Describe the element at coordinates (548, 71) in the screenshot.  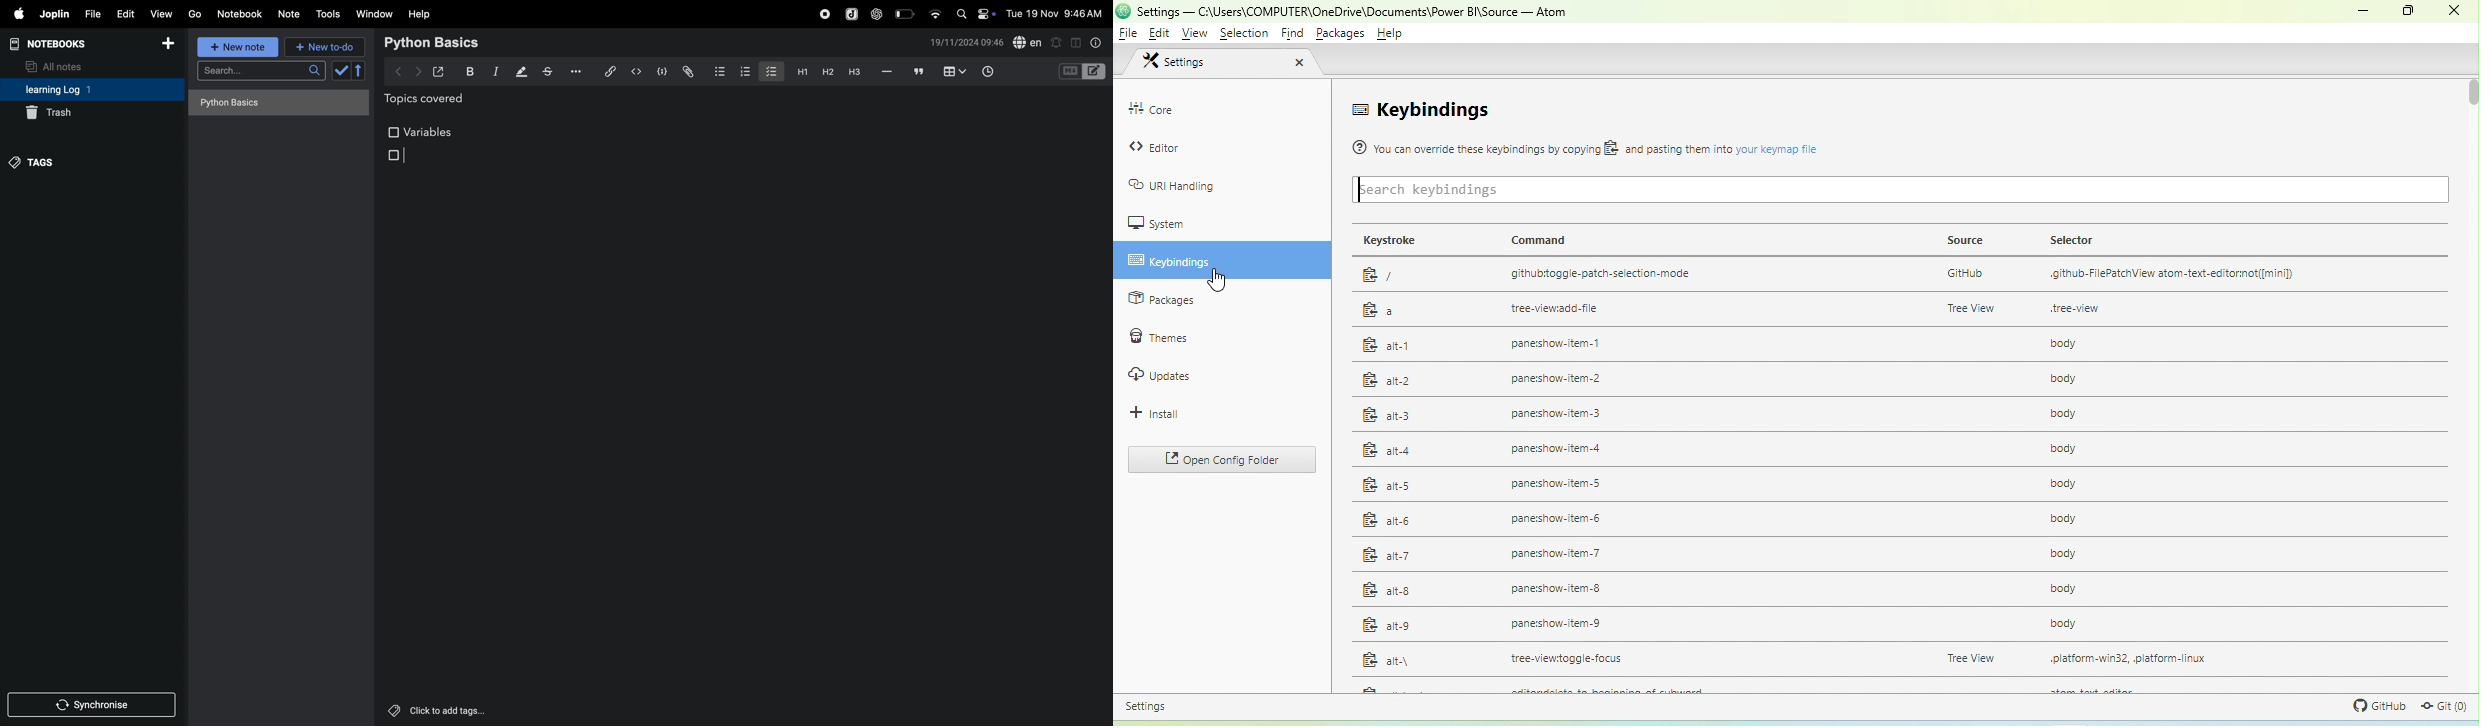
I see `strike through` at that location.